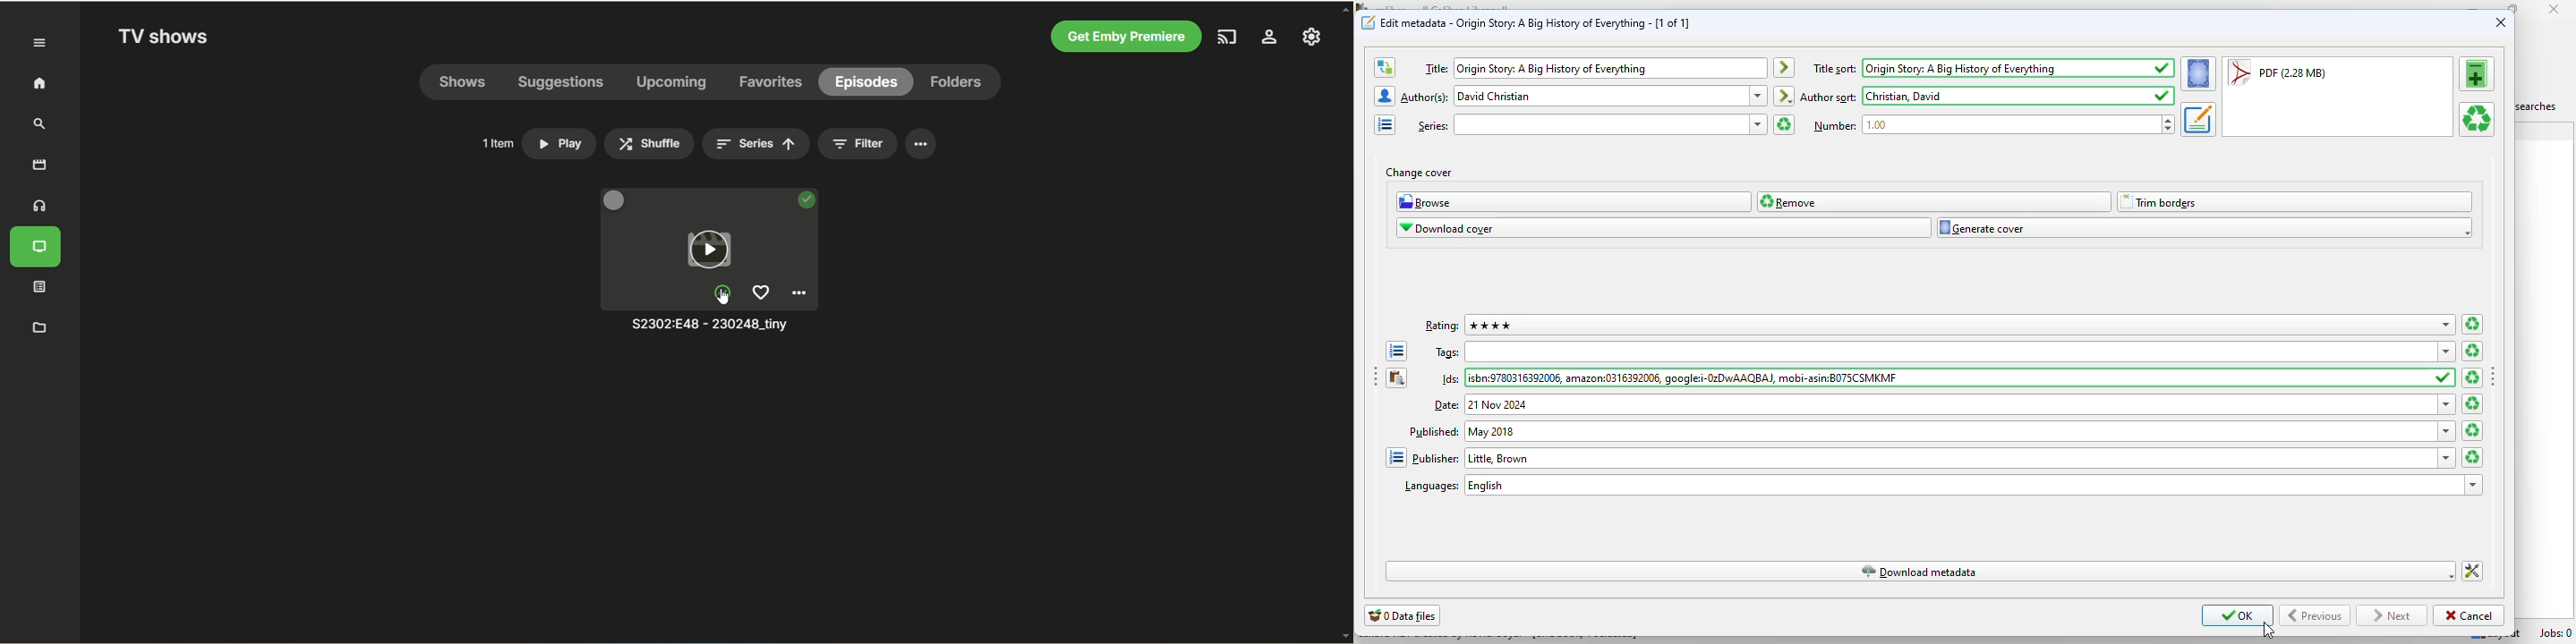  Describe the element at coordinates (2448, 458) in the screenshot. I see `dropdown` at that location.